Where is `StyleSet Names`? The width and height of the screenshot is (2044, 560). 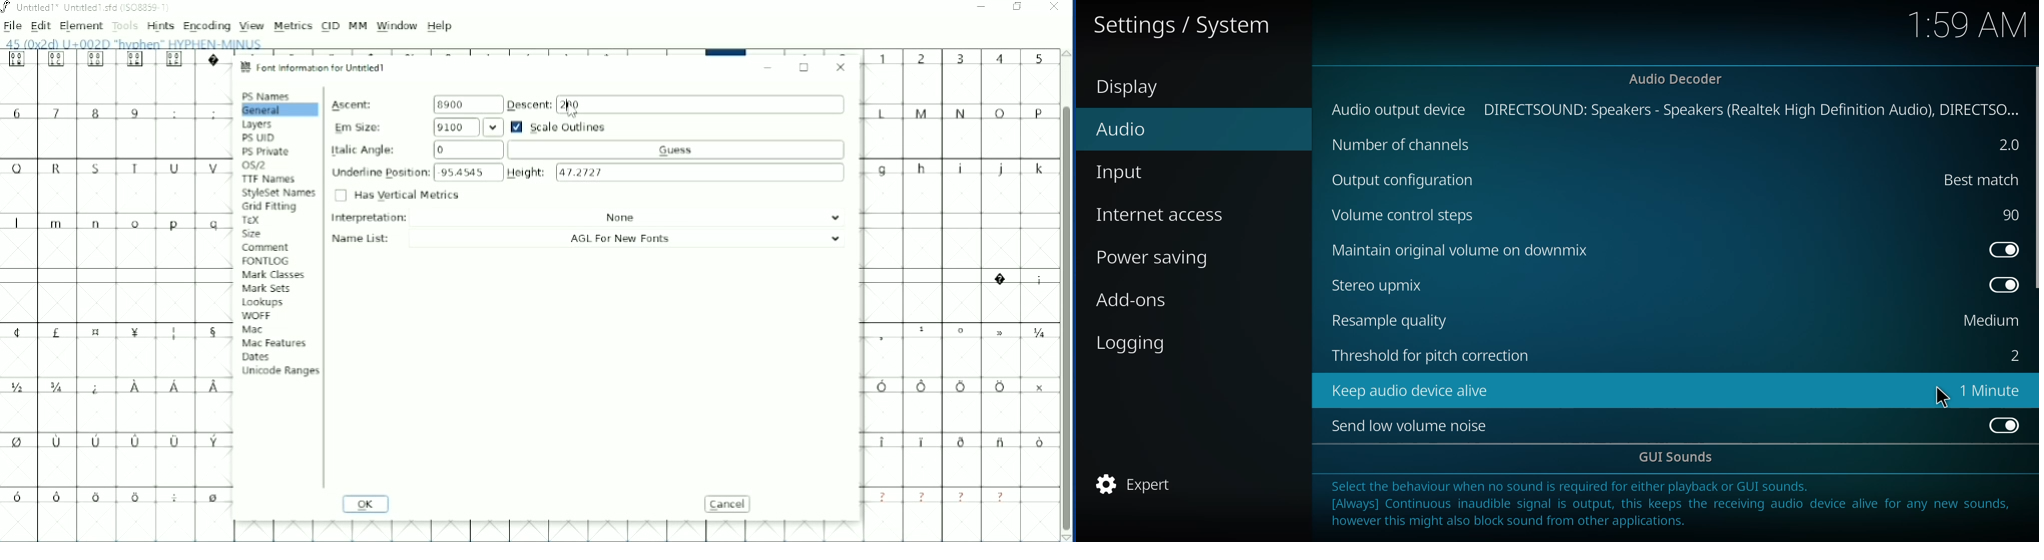 StyleSet Names is located at coordinates (279, 193).